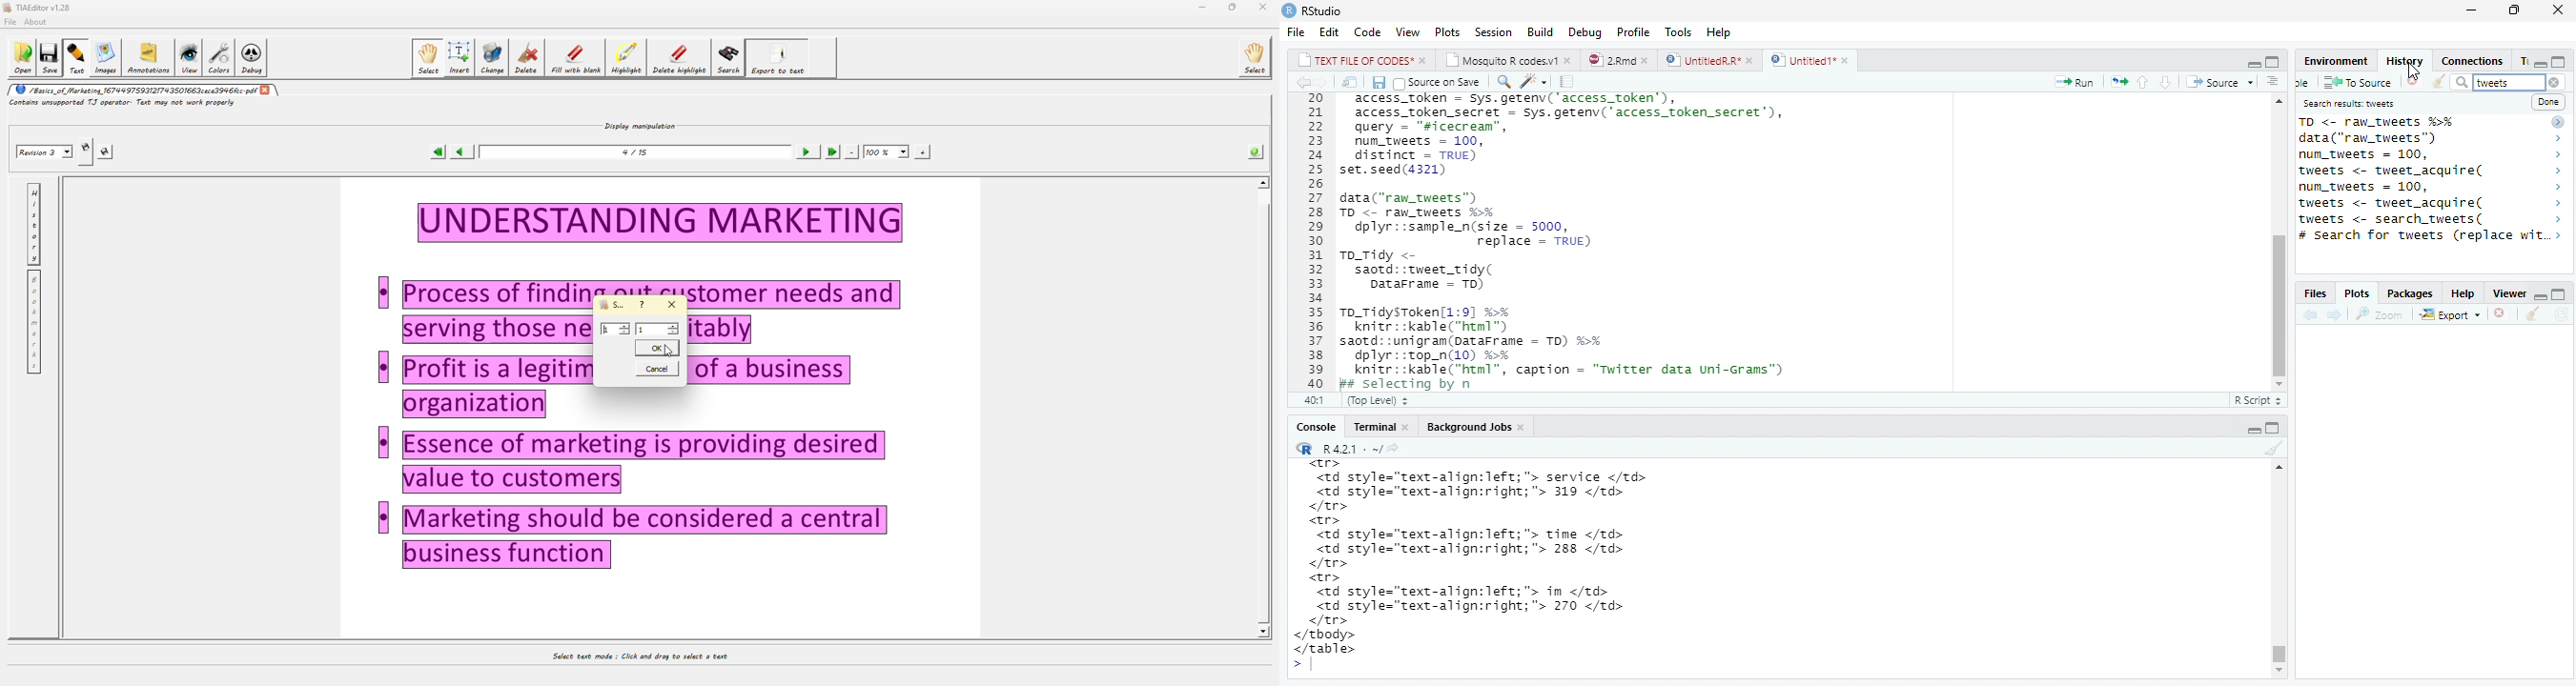 Image resolution: width=2576 pixels, height=700 pixels. What do you see at coordinates (1296, 30) in the screenshot?
I see `File` at bounding box center [1296, 30].